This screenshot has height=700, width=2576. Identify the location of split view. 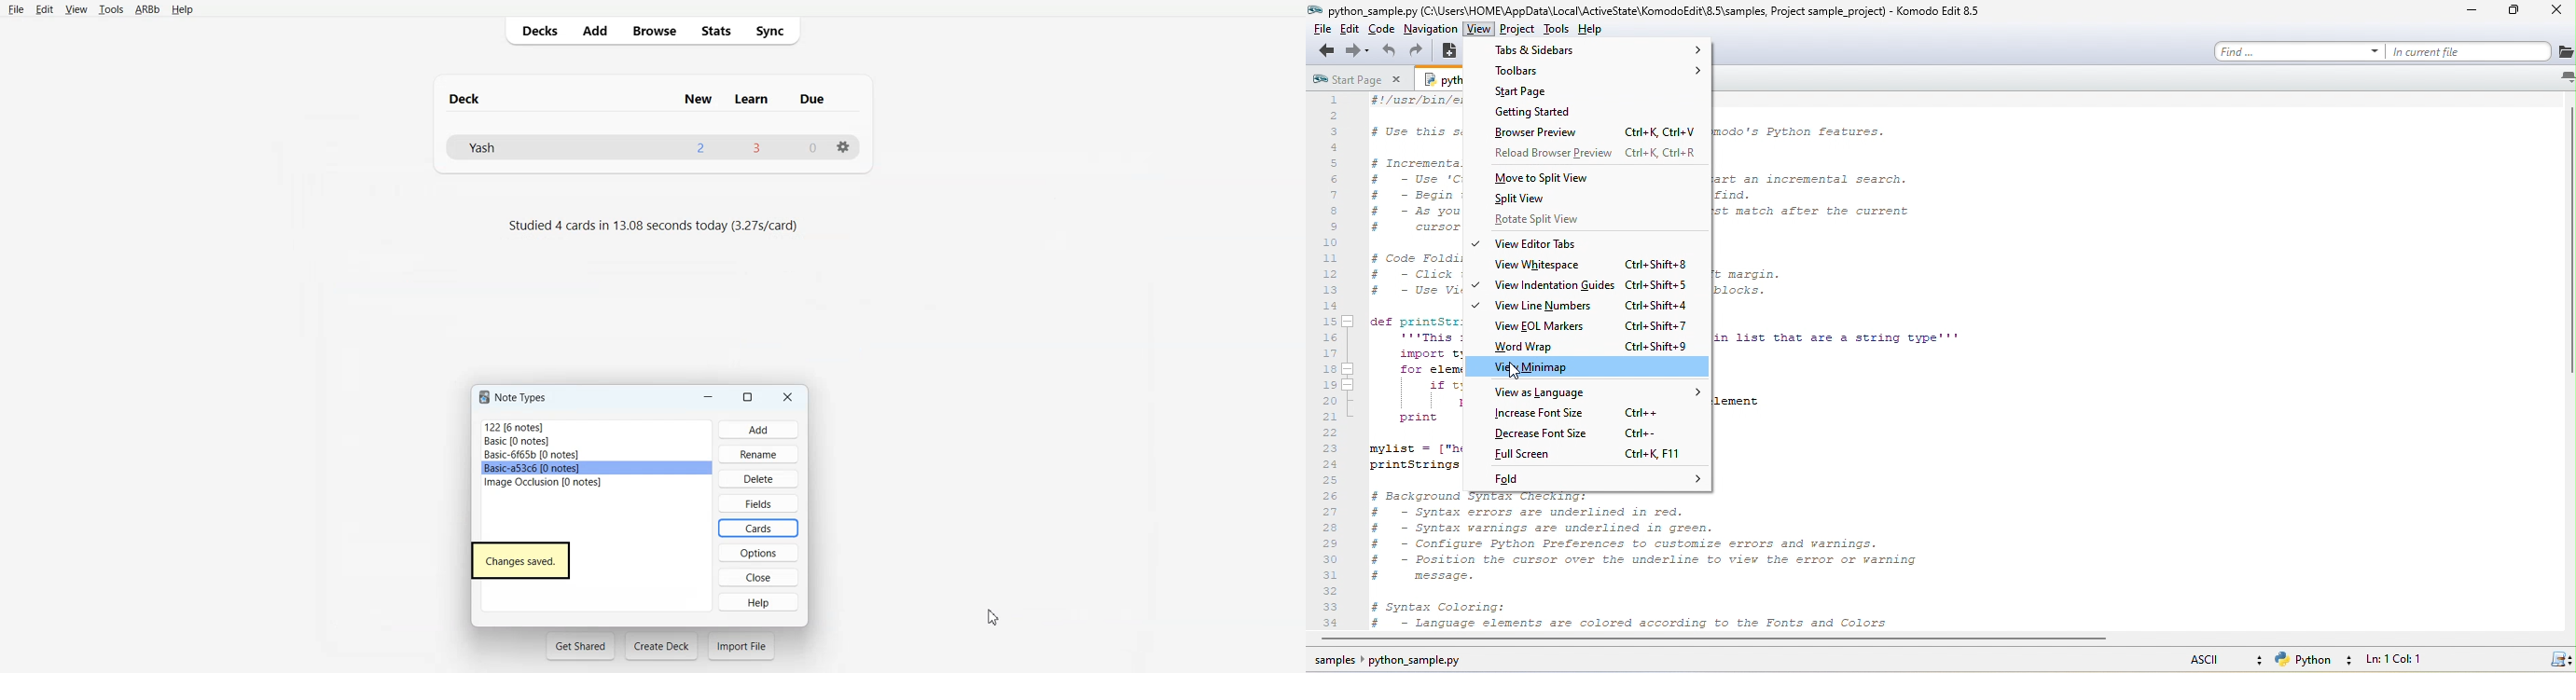
(1563, 201).